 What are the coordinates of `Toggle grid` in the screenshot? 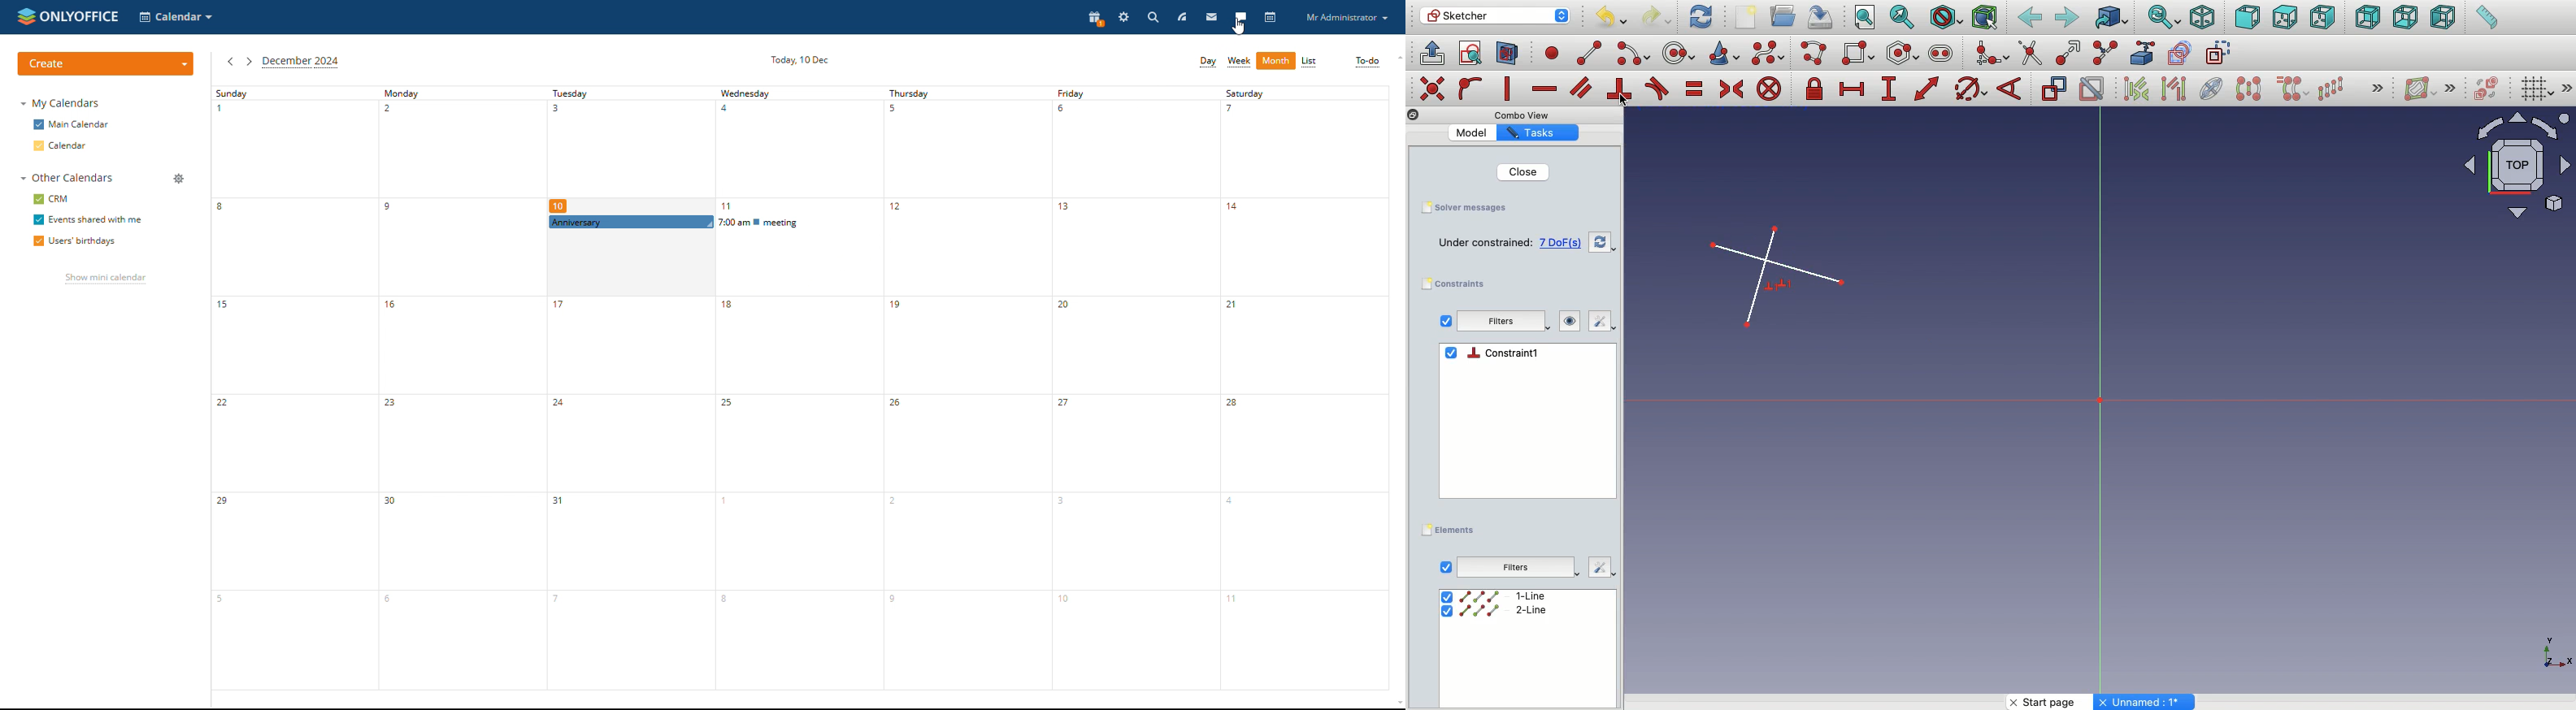 It's located at (2538, 90).